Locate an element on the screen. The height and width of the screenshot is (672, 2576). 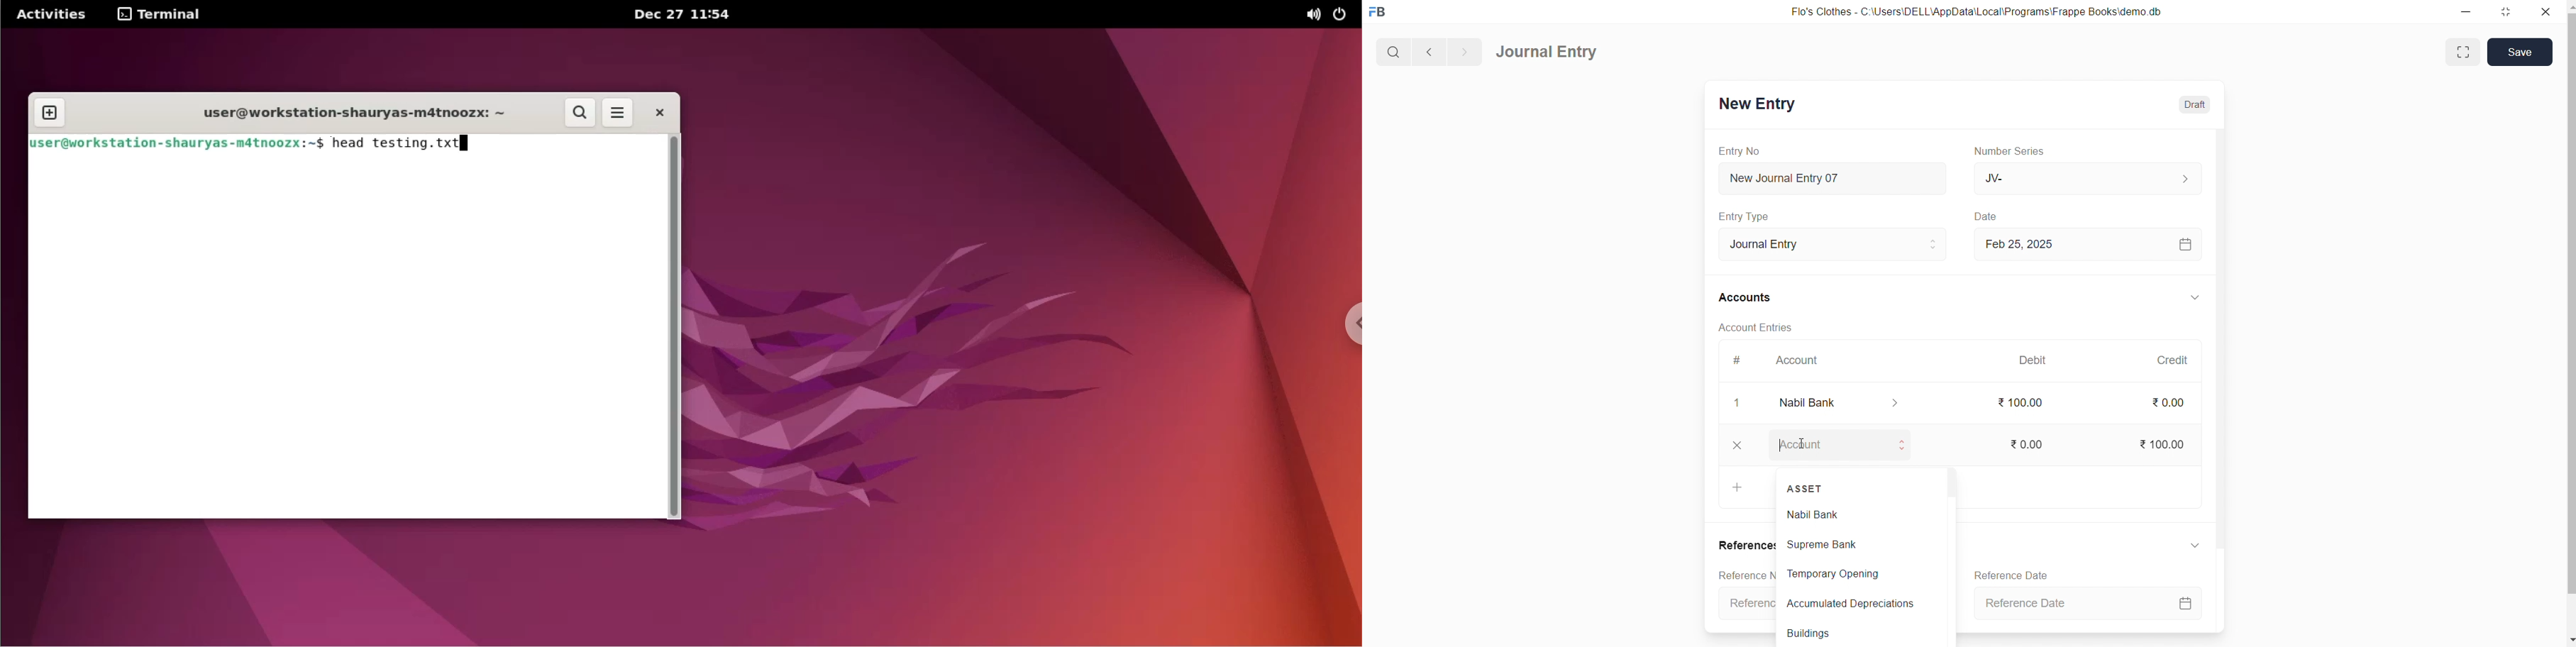
cursor is located at coordinates (1804, 450).